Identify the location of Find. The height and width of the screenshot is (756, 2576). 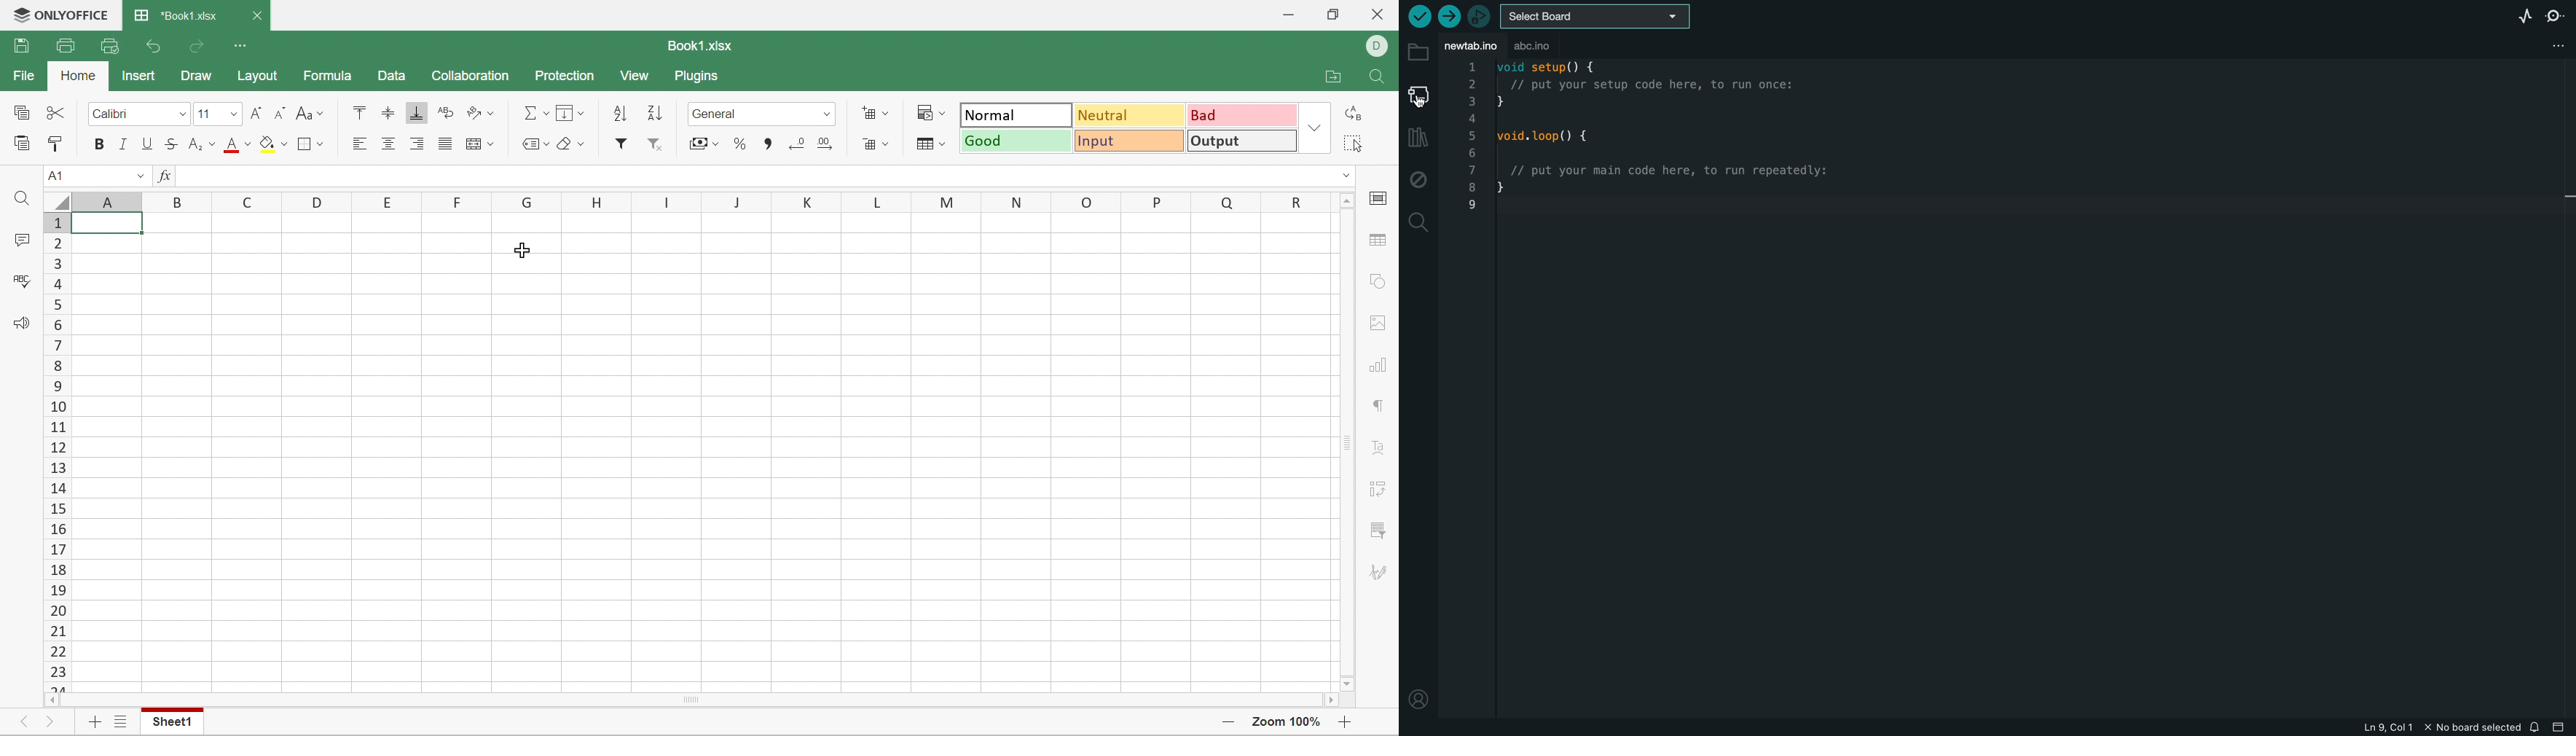
(1378, 77).